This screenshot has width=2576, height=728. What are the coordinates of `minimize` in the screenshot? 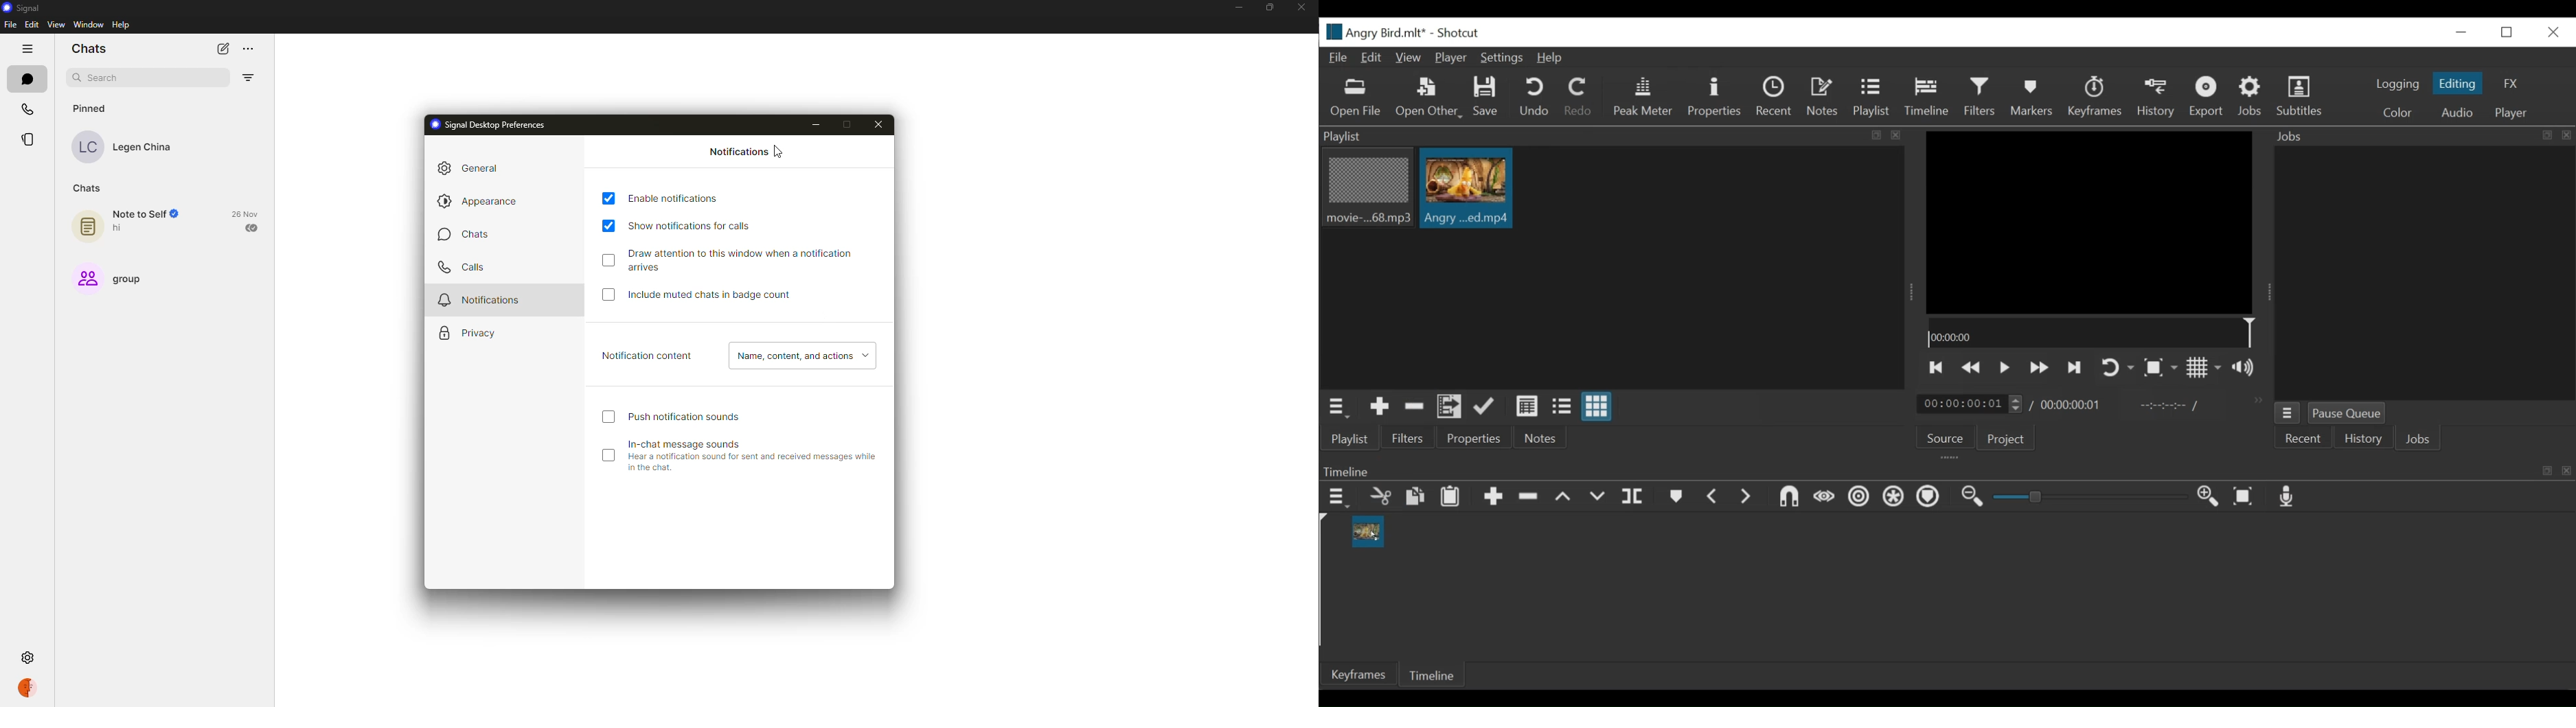 It's located at (814, 124).